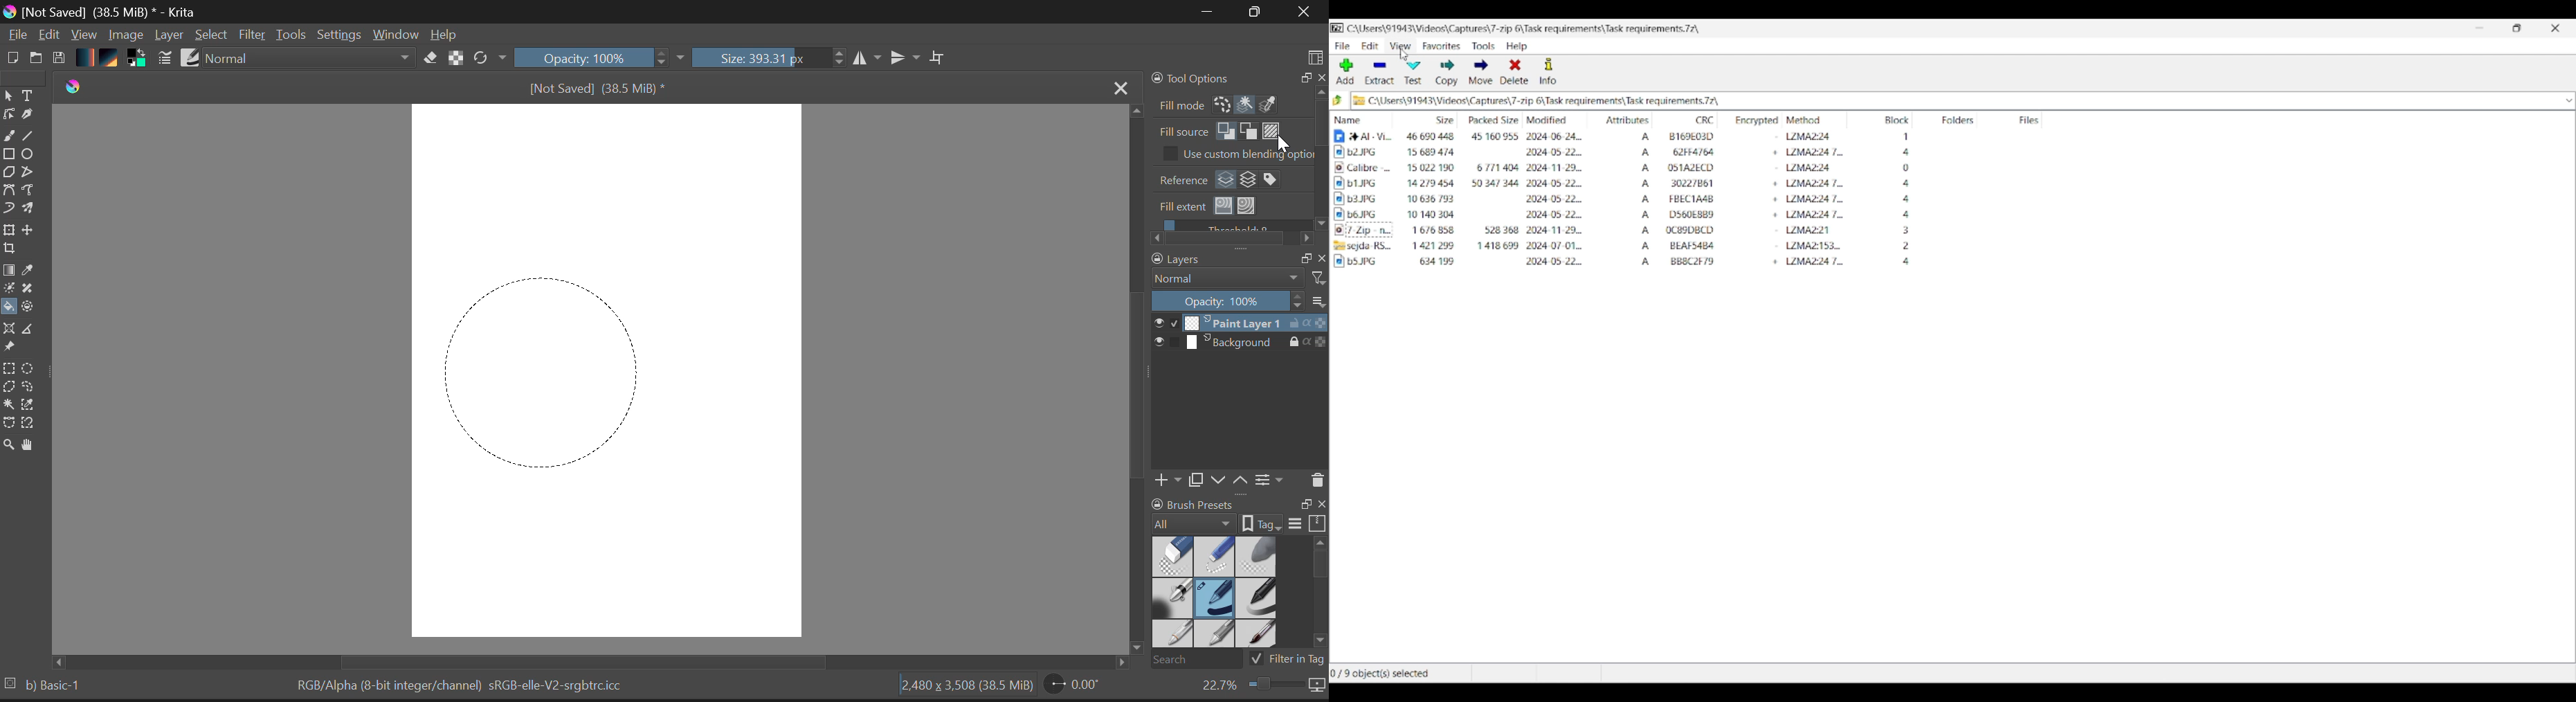 This screenshot has height=728, width=2576. Describe the element at coordinates (2569, 101) in the screenshot. I see `List folder locations` at that location.